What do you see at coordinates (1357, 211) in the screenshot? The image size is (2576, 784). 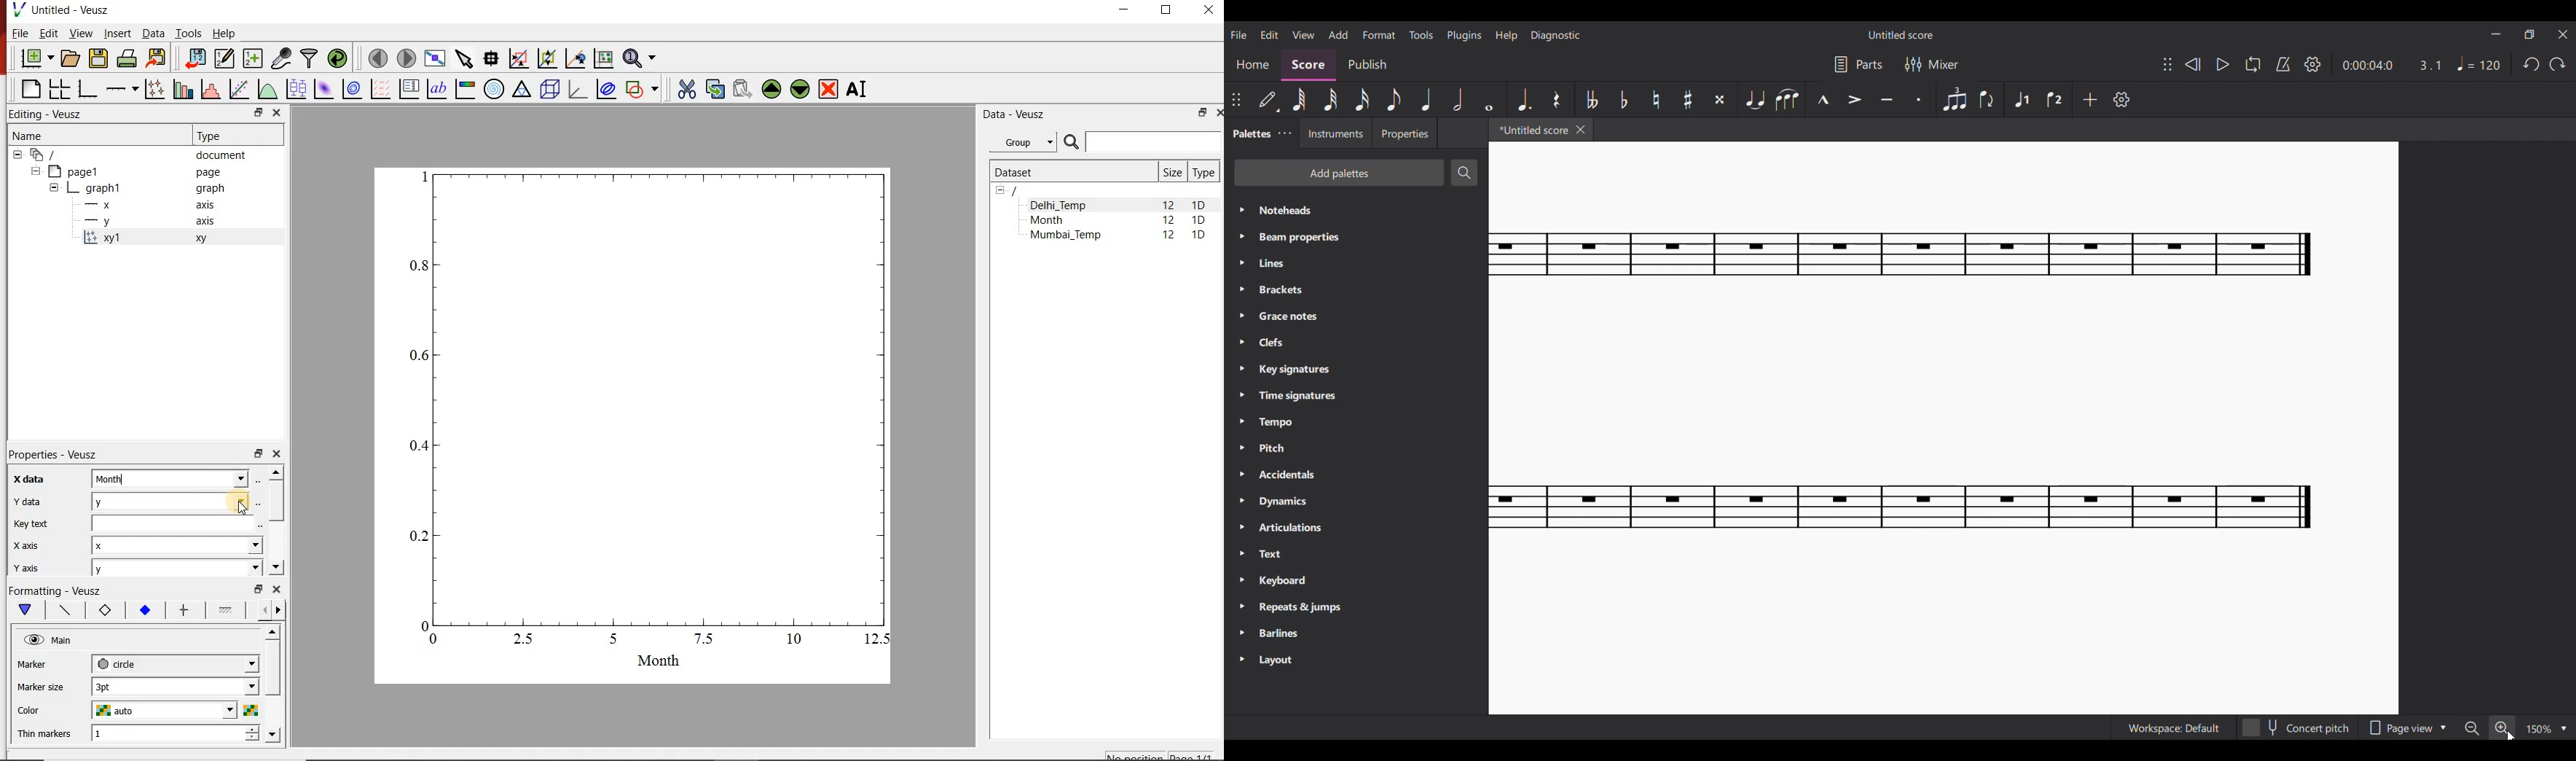 I see `Noteheads` at bounding box center [1357, 211].